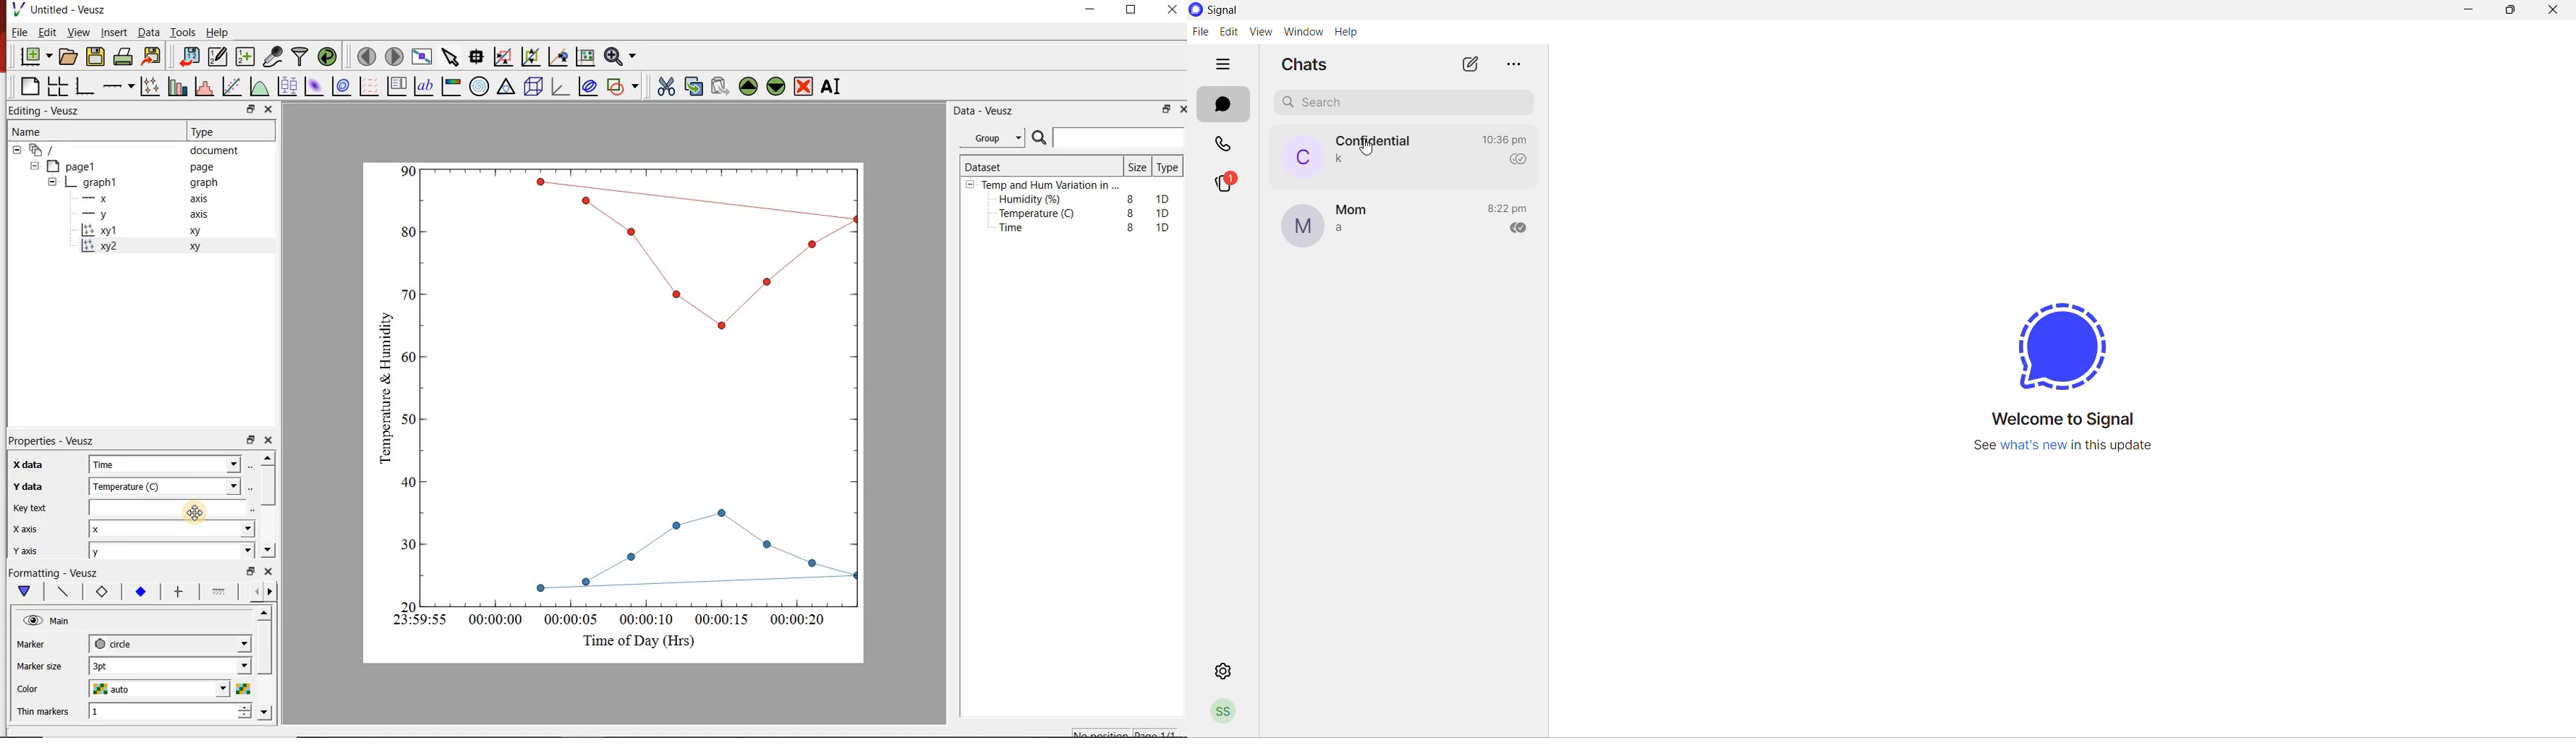  What do you see at coordinates (1302, 226) in the screenshot?
I see `profile picture` at bounding box center [1302, 226].